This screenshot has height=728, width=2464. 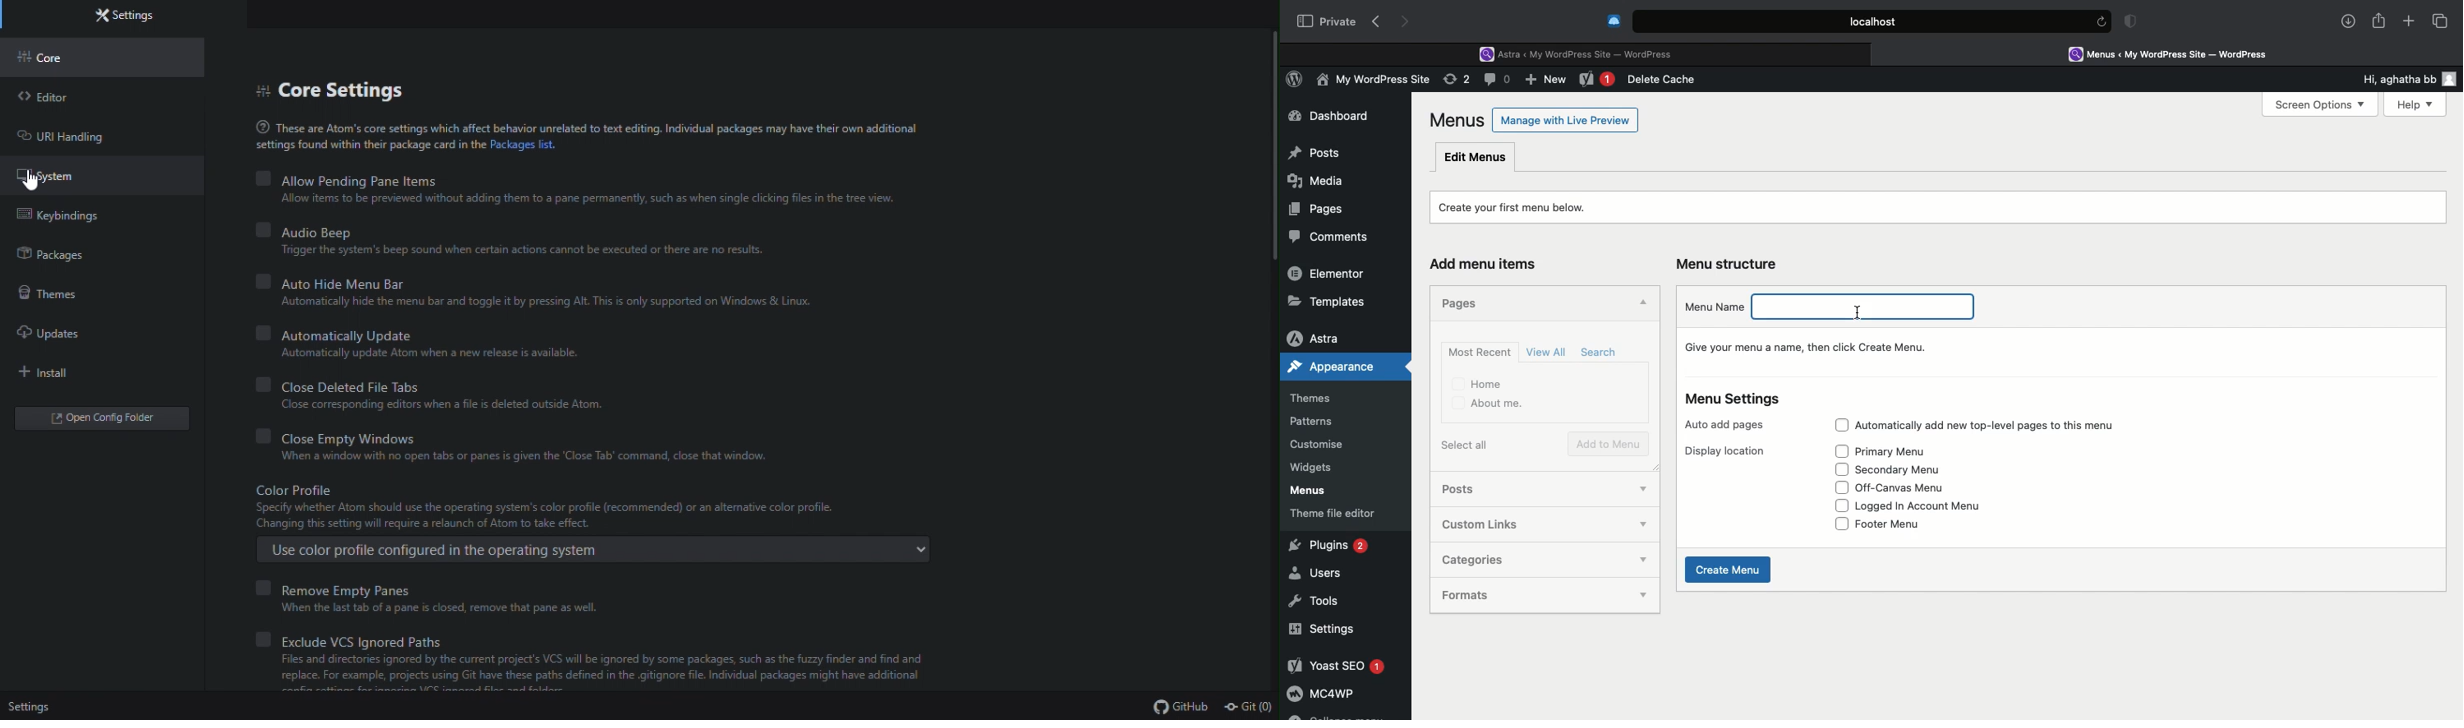 What do you see at coordinates (1597, 81) in the screenshot?
I see `New` at bounding box center [1597, 81].